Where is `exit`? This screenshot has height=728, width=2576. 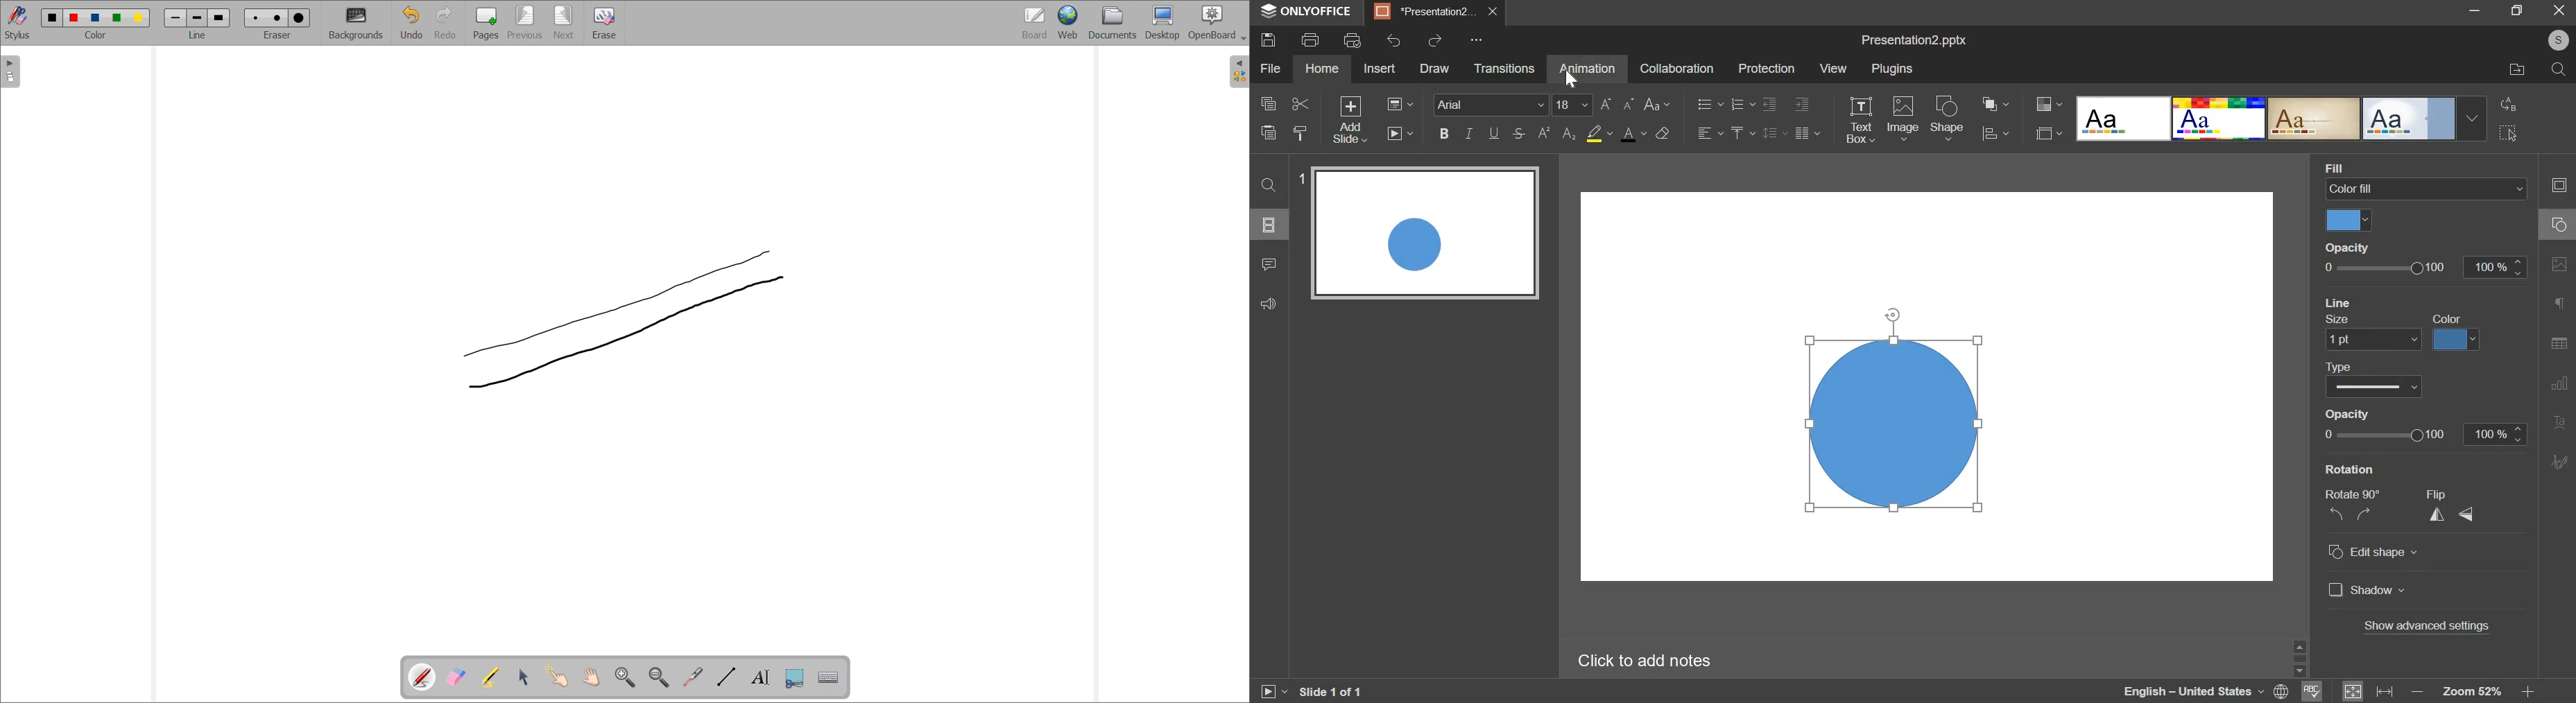
exit is located at coordinates (2562, 11).